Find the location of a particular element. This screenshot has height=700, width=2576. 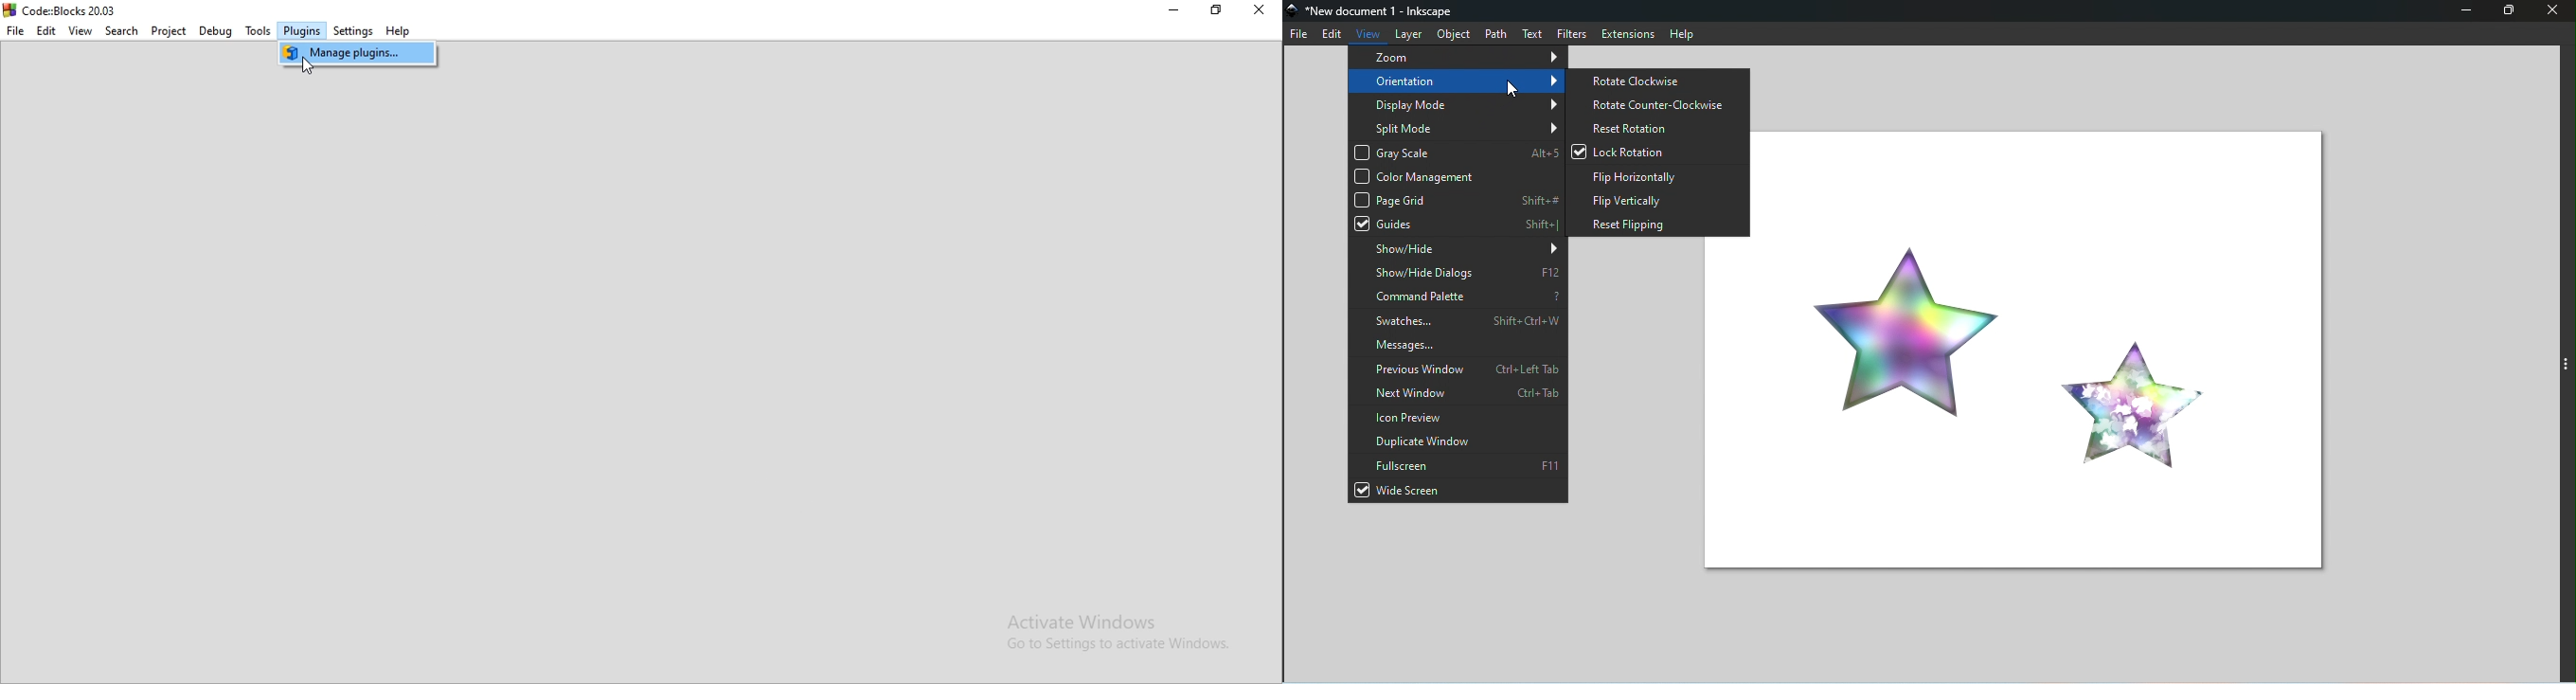

File is located at coordinates (1299, 34).